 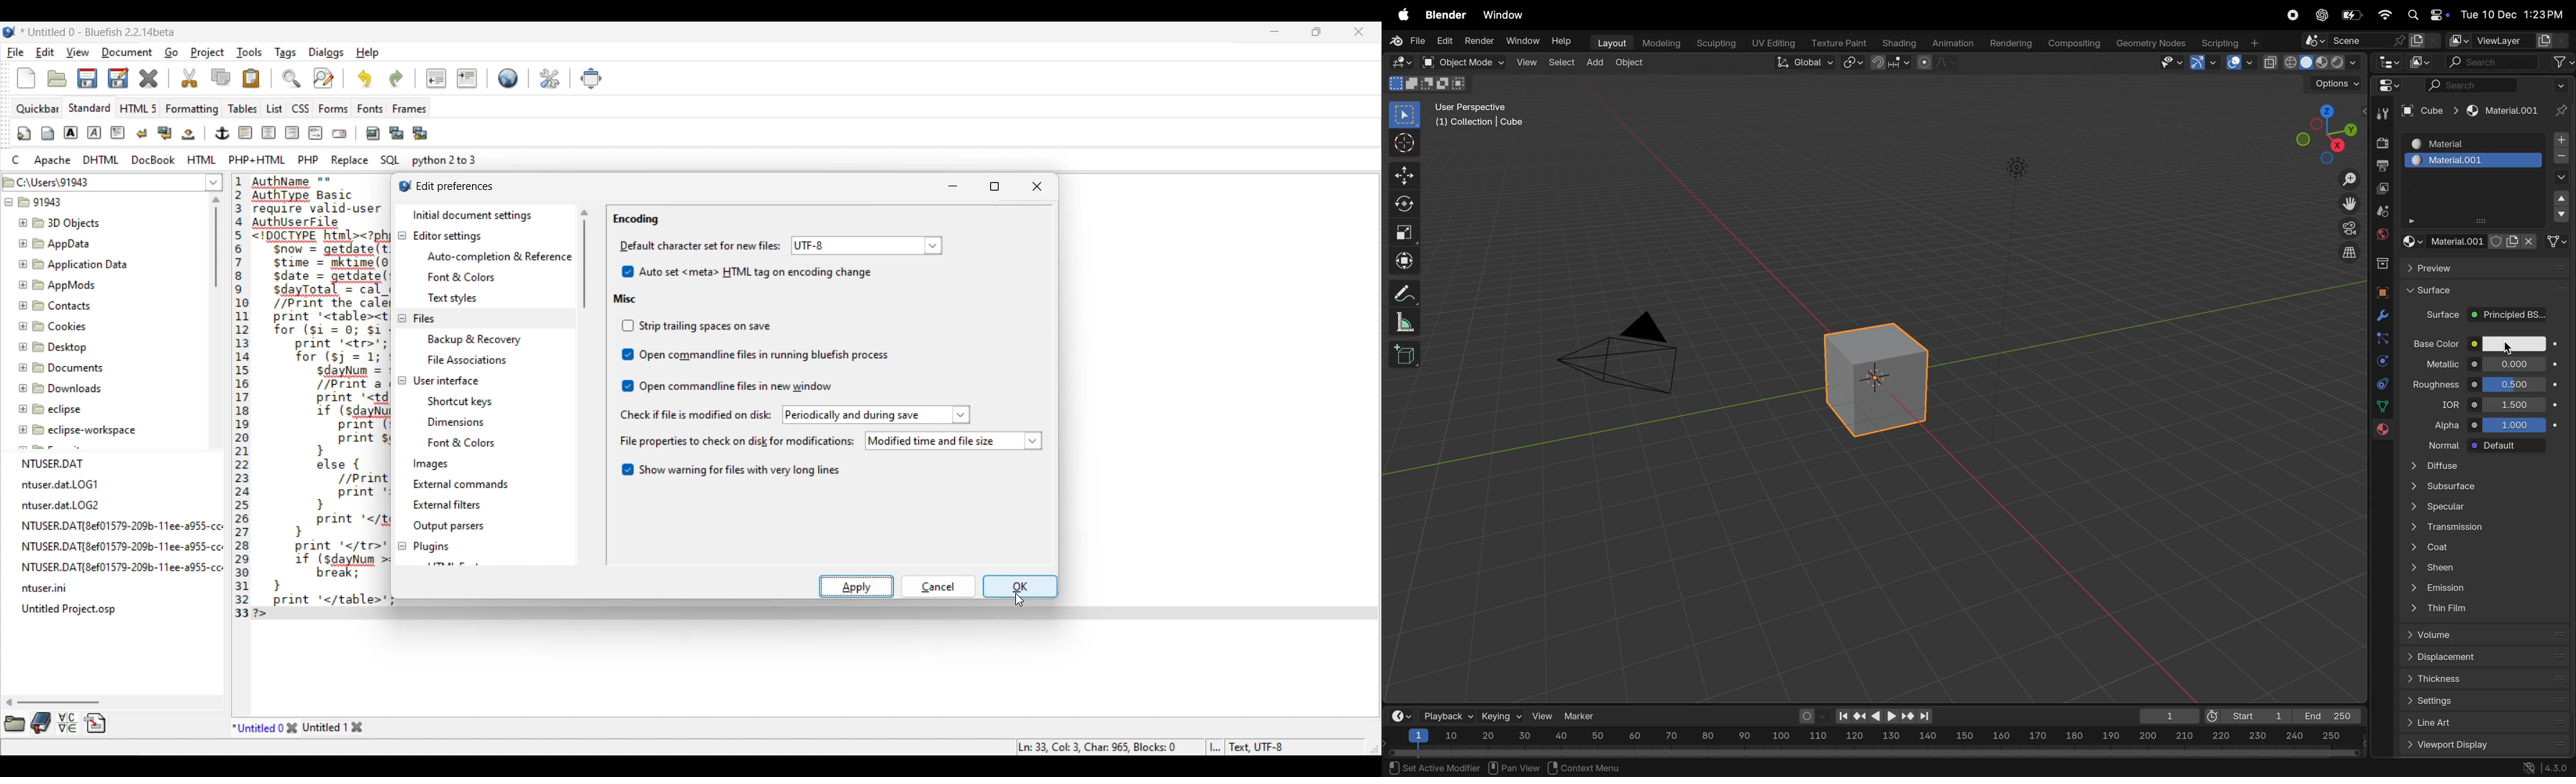 What do you see at coordinates (1610, 41) in the screenshot?
I see `Layout` at bounding box center [1610, 41].